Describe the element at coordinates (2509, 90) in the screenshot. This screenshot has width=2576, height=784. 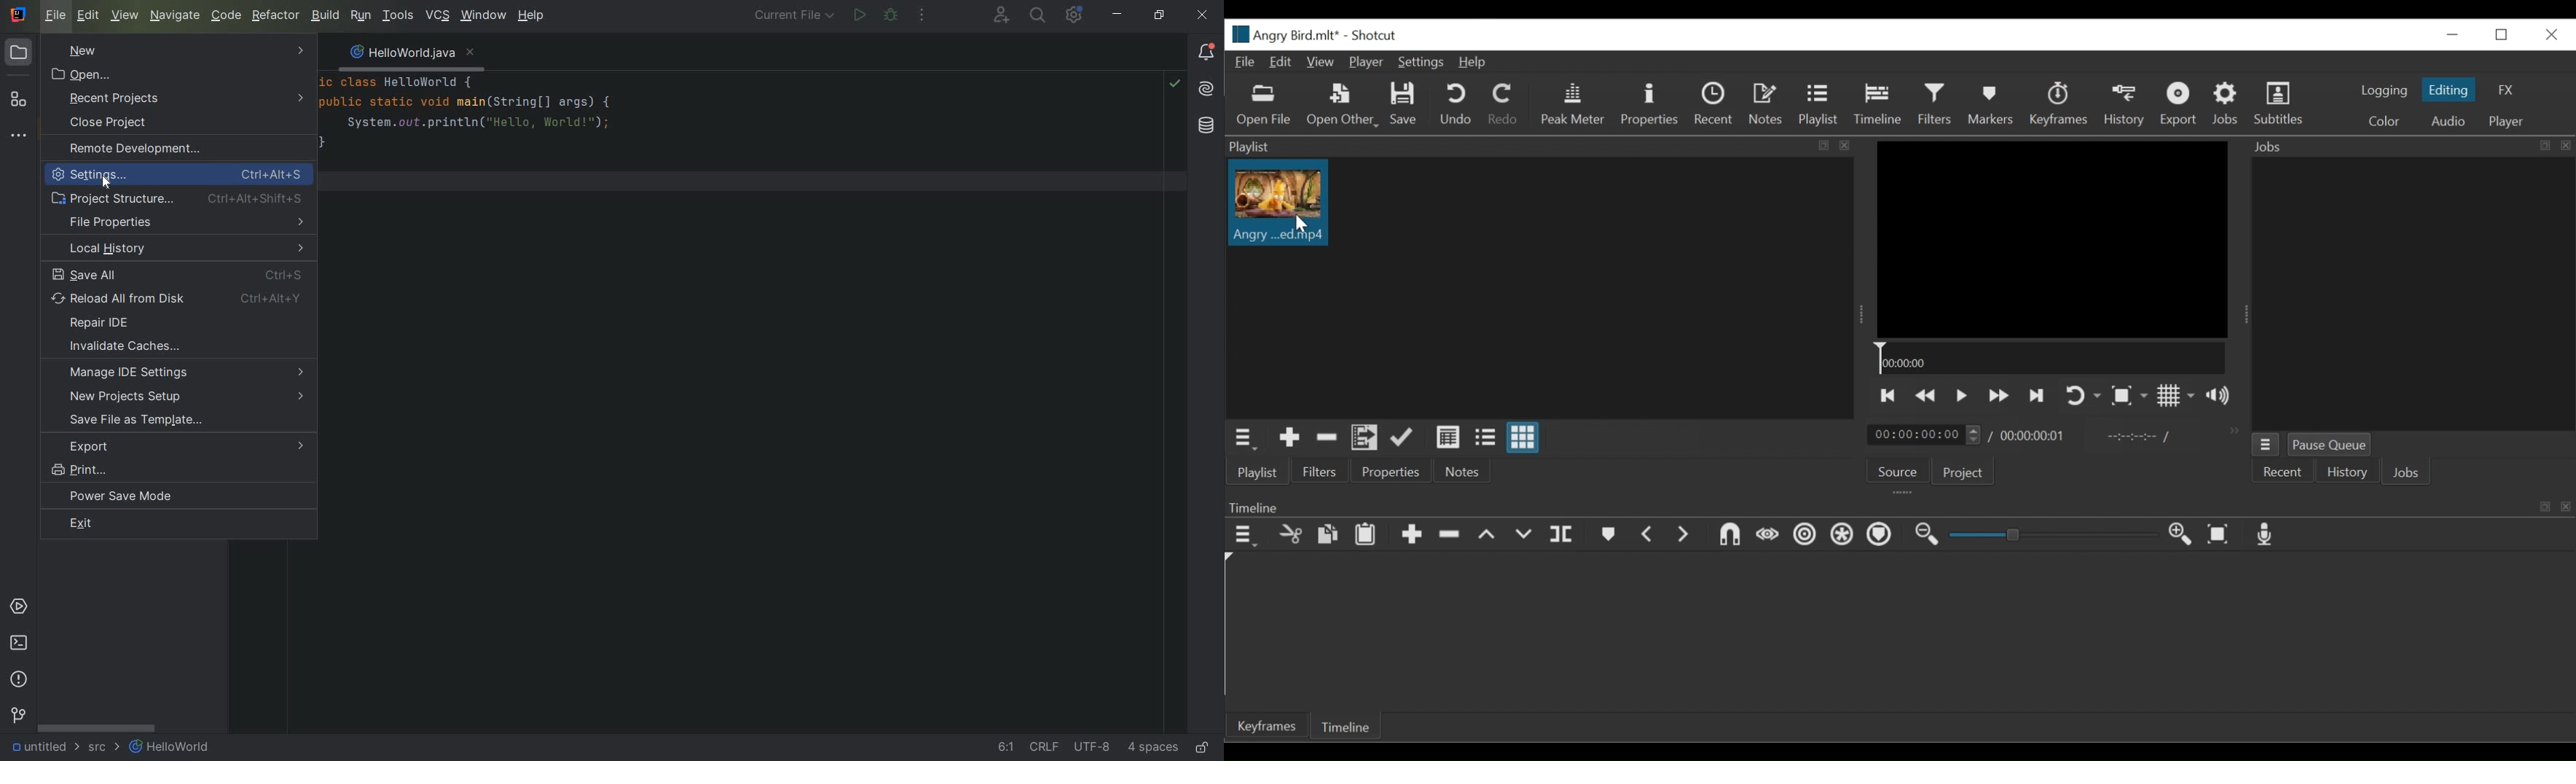
I see `FX` at that location.